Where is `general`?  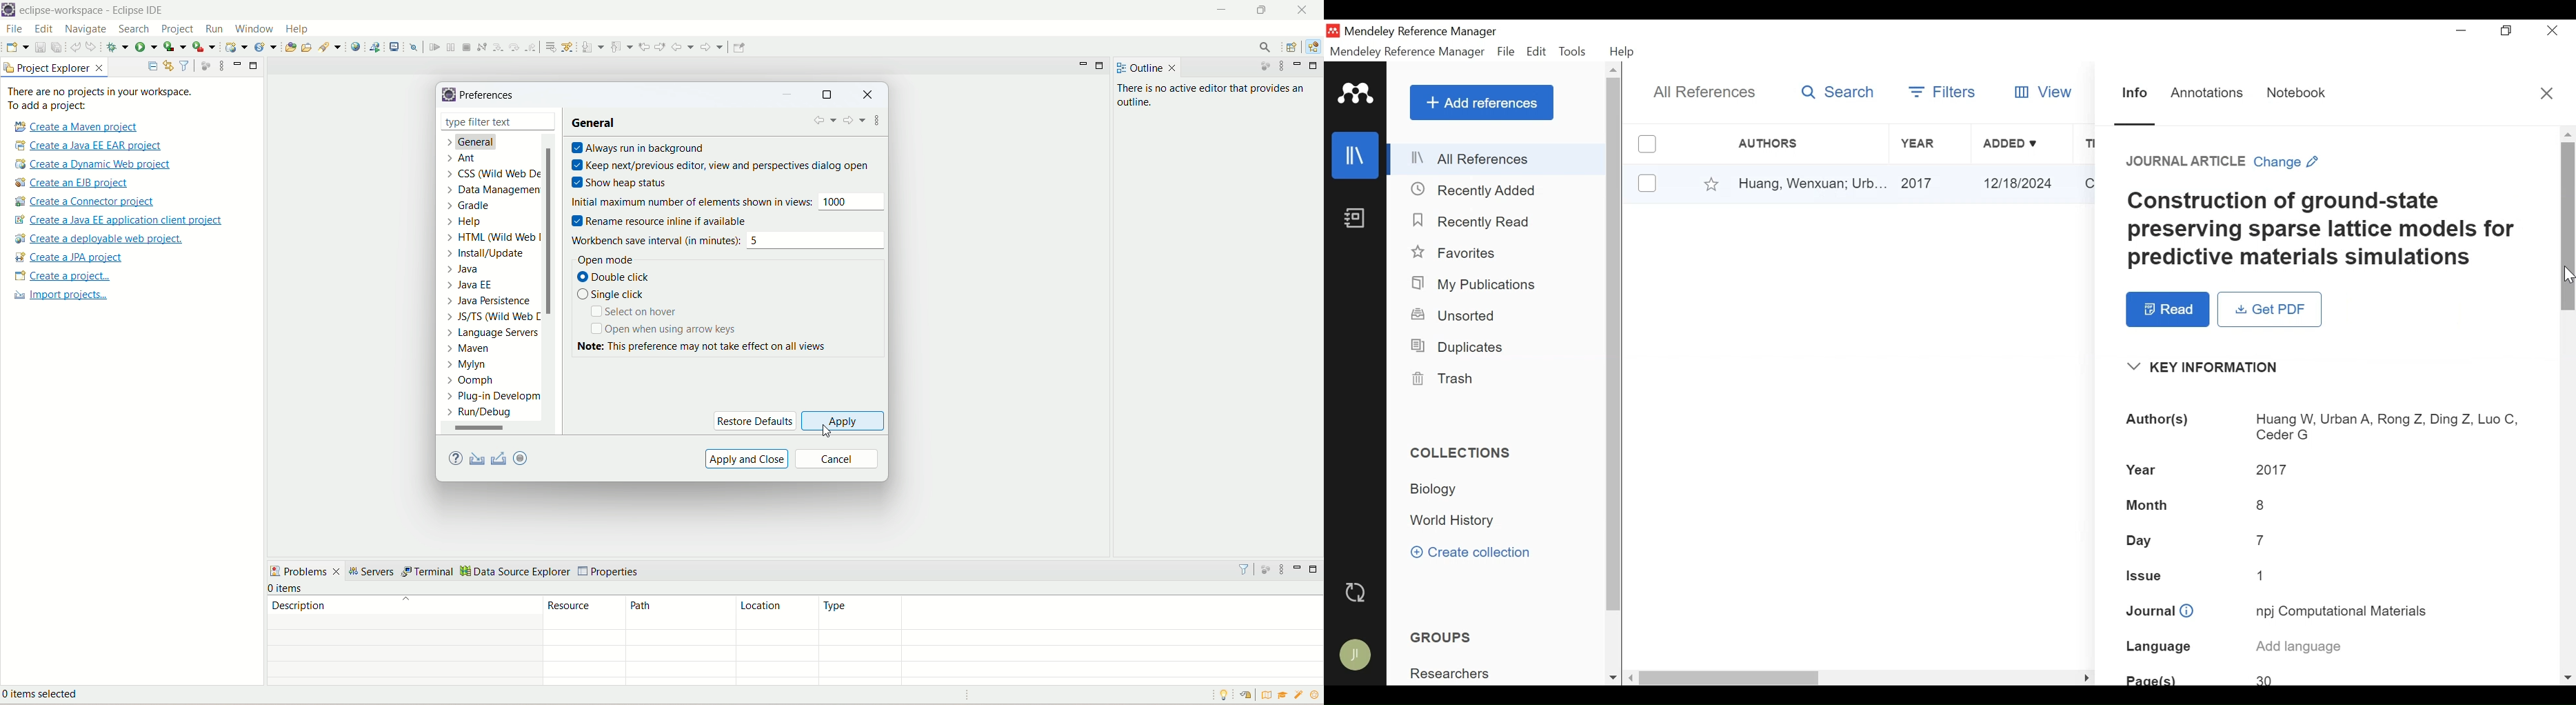
general is located at coordinates (479, 143).